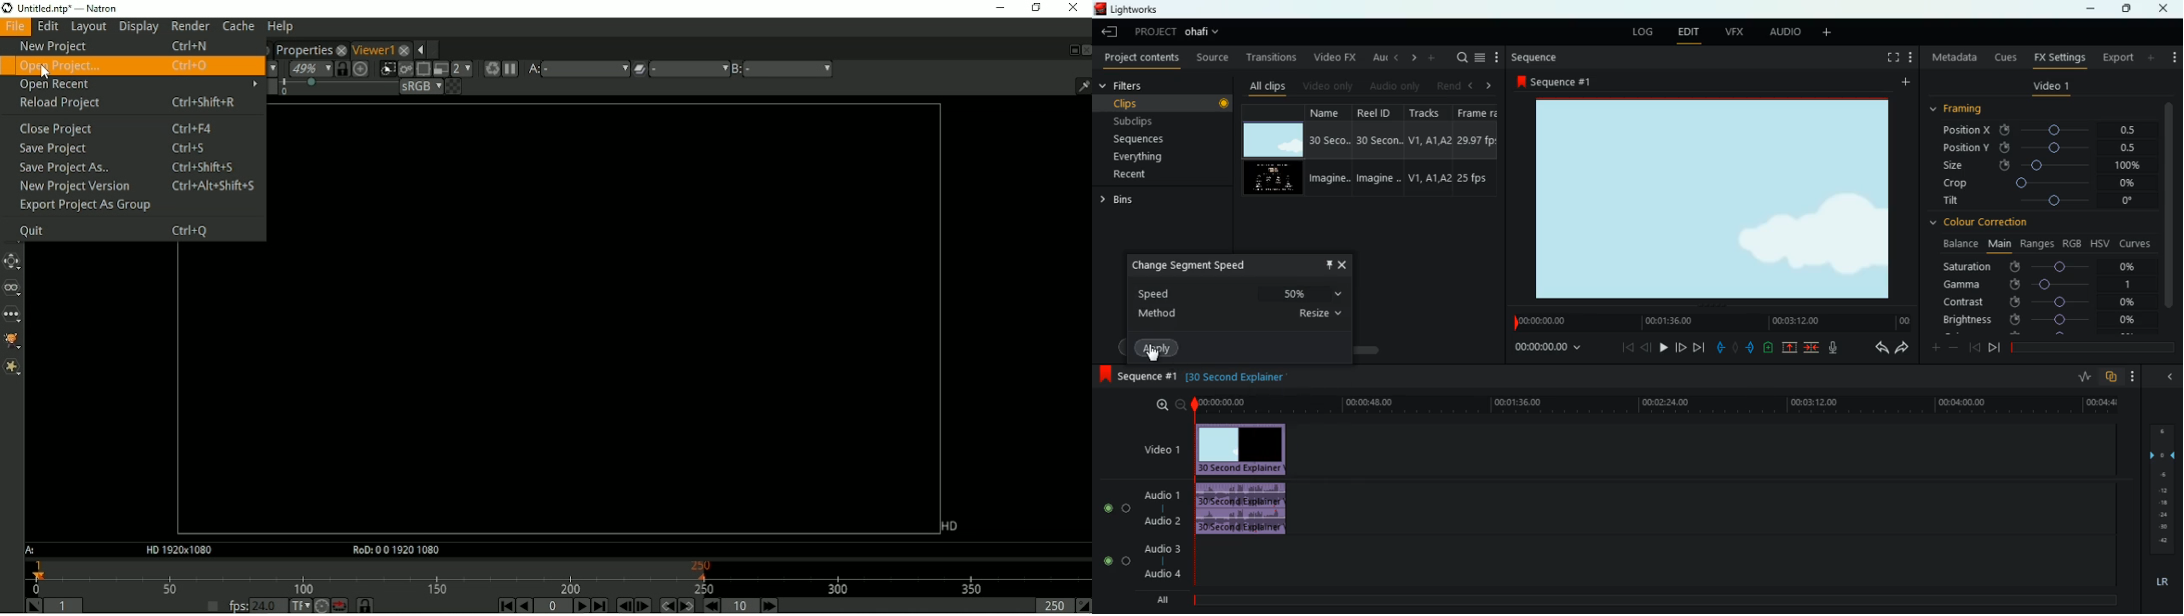 Image resolution: width=2184 pixels, height=616 pixels. Describe the element at coordinates (1199, 267) in the screenshot. I see `change speed segment` at that location.